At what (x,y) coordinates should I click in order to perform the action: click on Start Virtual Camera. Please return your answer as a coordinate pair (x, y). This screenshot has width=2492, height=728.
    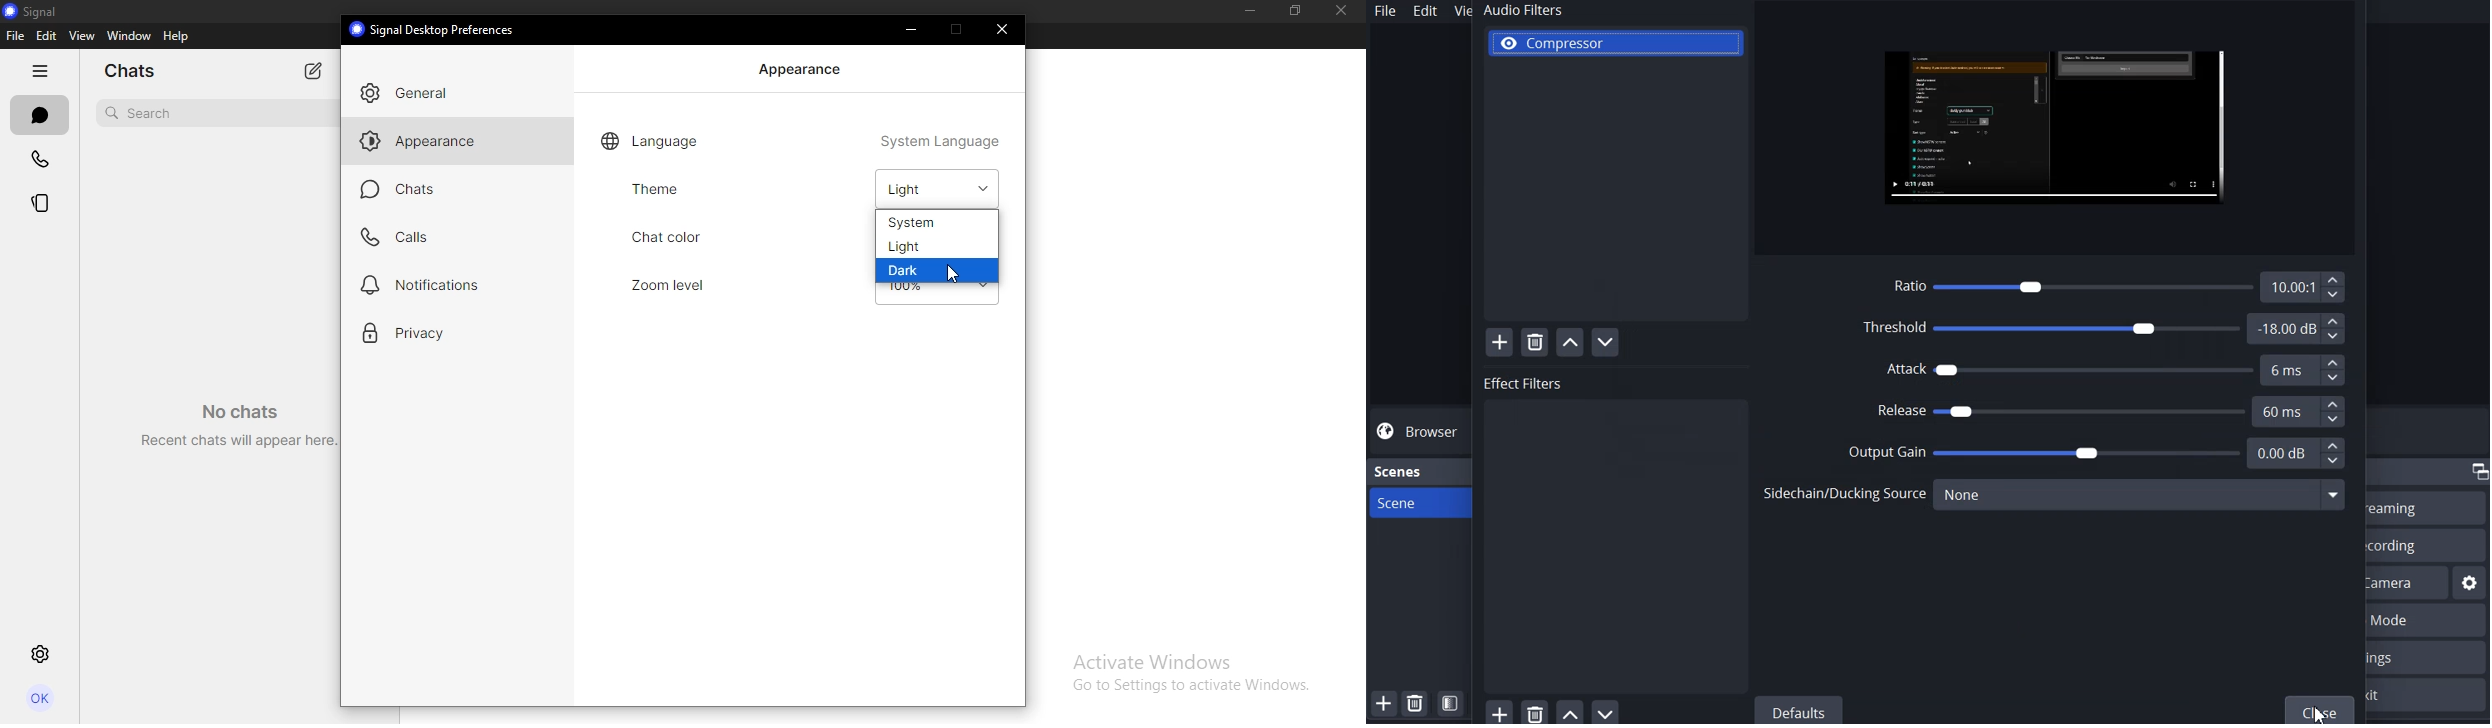
    Looking at the image, I should click on (2408, 582).